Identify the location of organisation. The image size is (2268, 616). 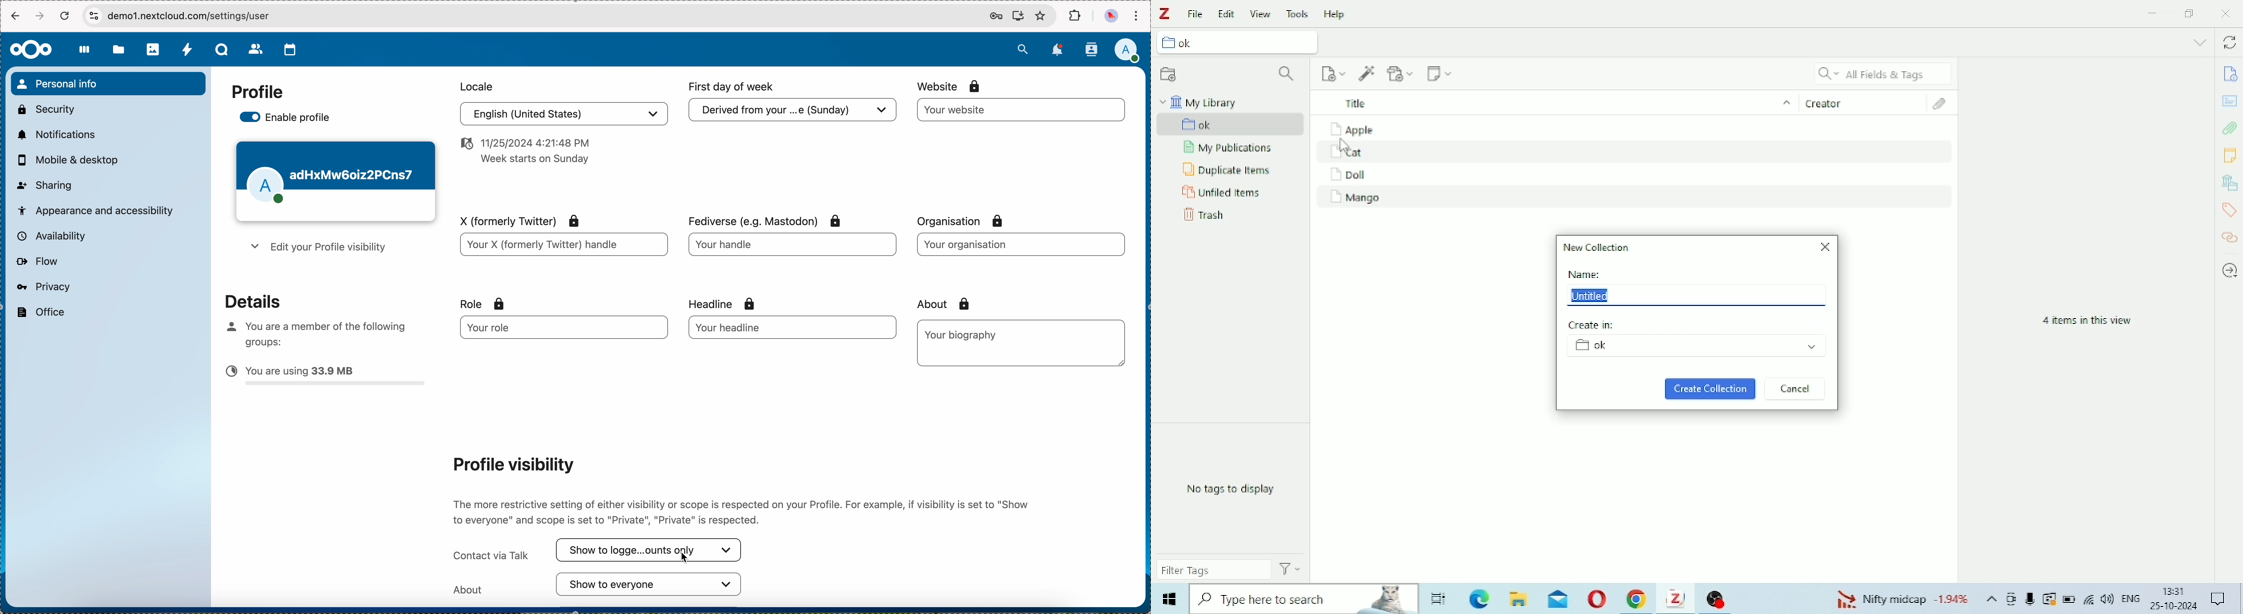
(1019, 244).